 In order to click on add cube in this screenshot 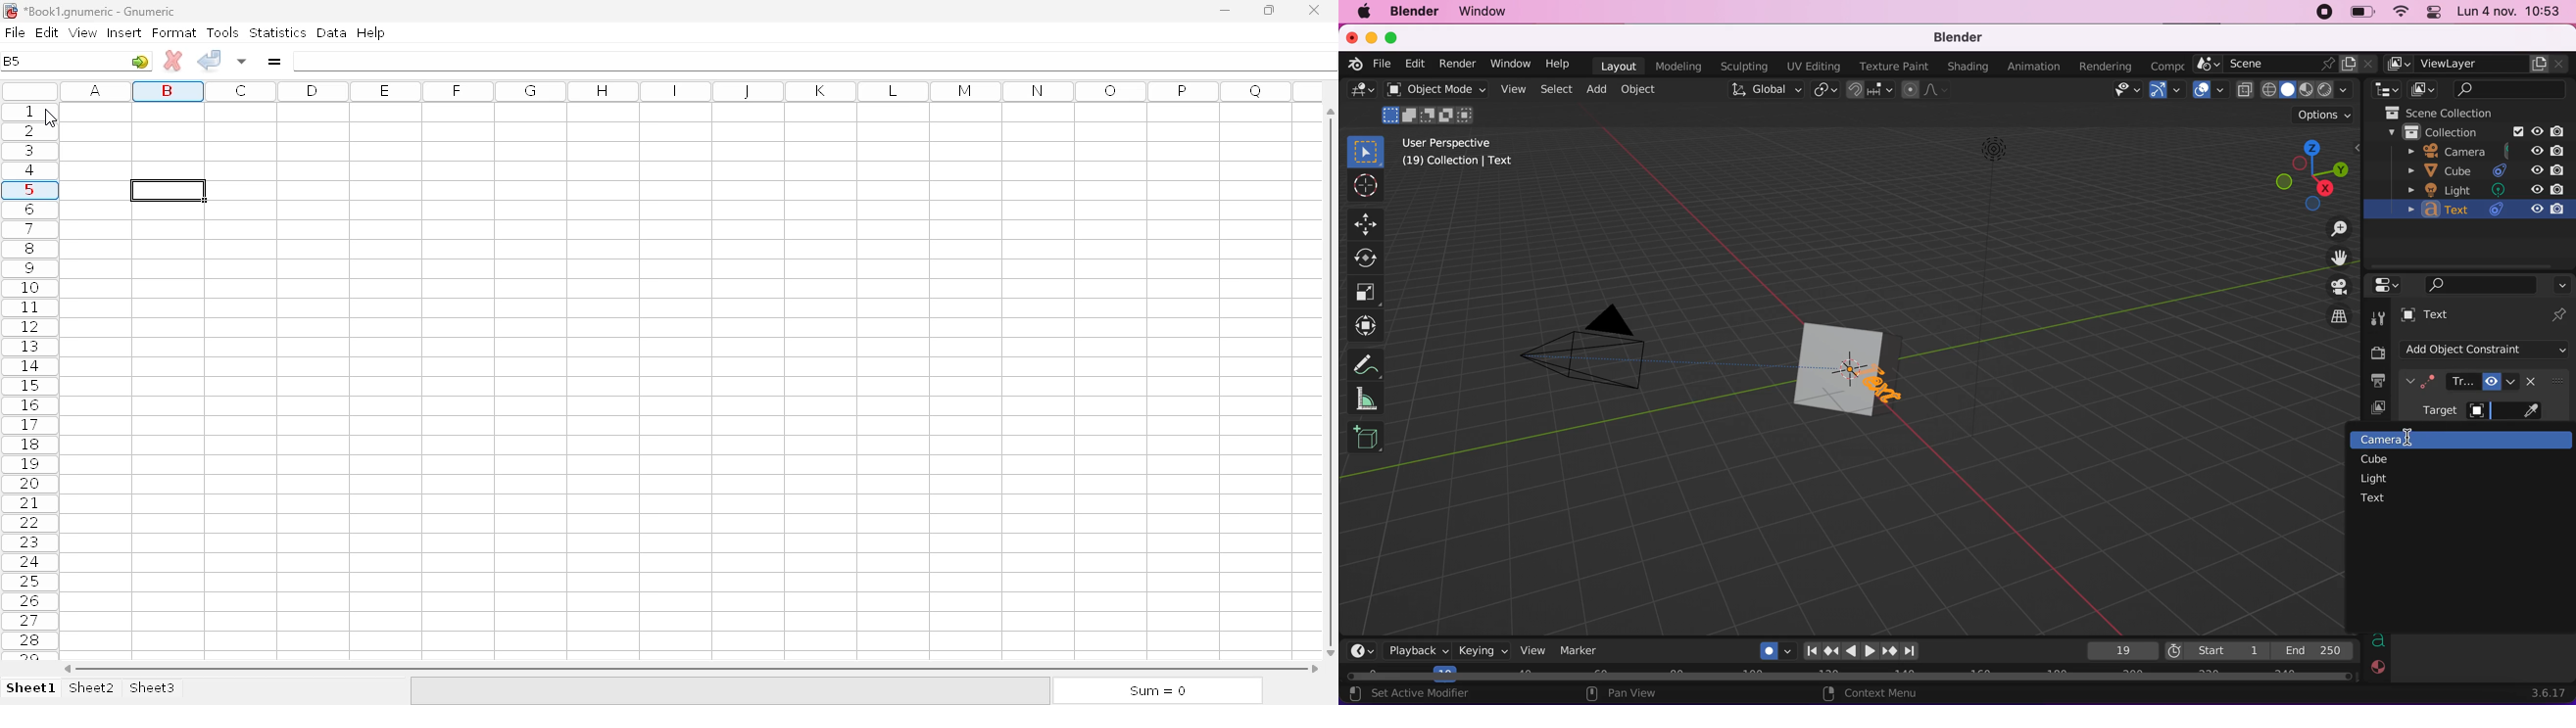, I will do `click(1367, 442)`.